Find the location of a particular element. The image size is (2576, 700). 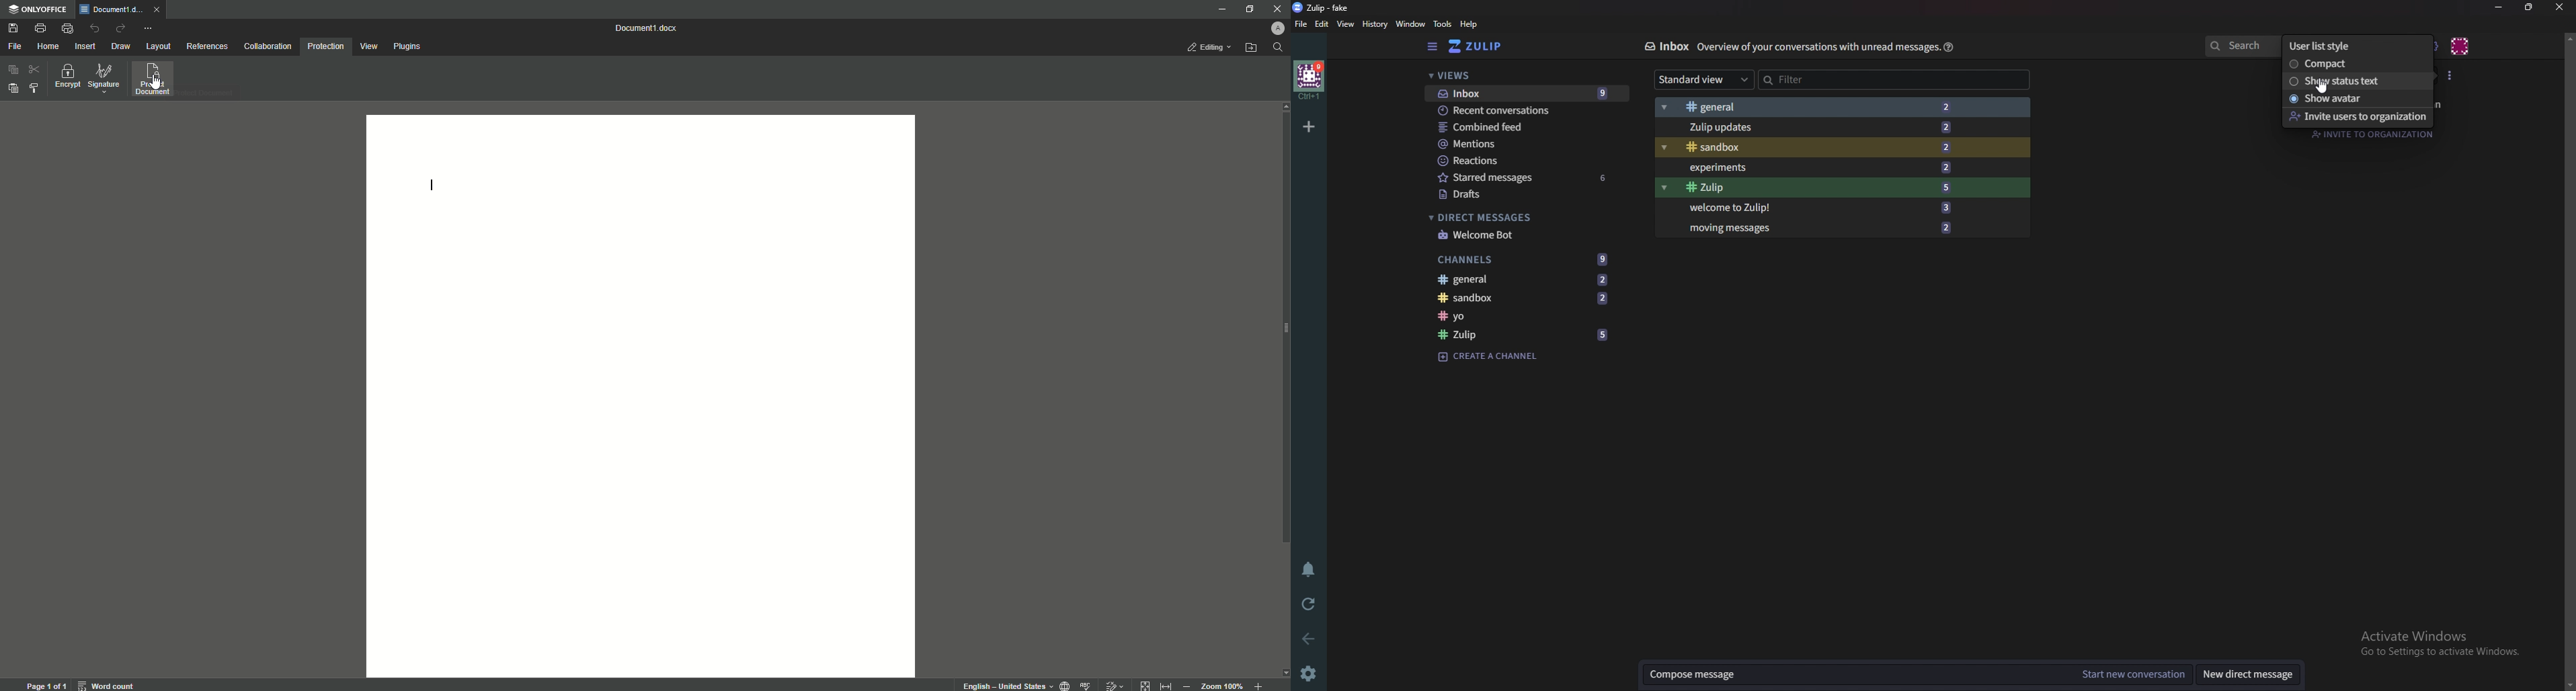

Invite users to organization is located at coordinates (2361, 117).